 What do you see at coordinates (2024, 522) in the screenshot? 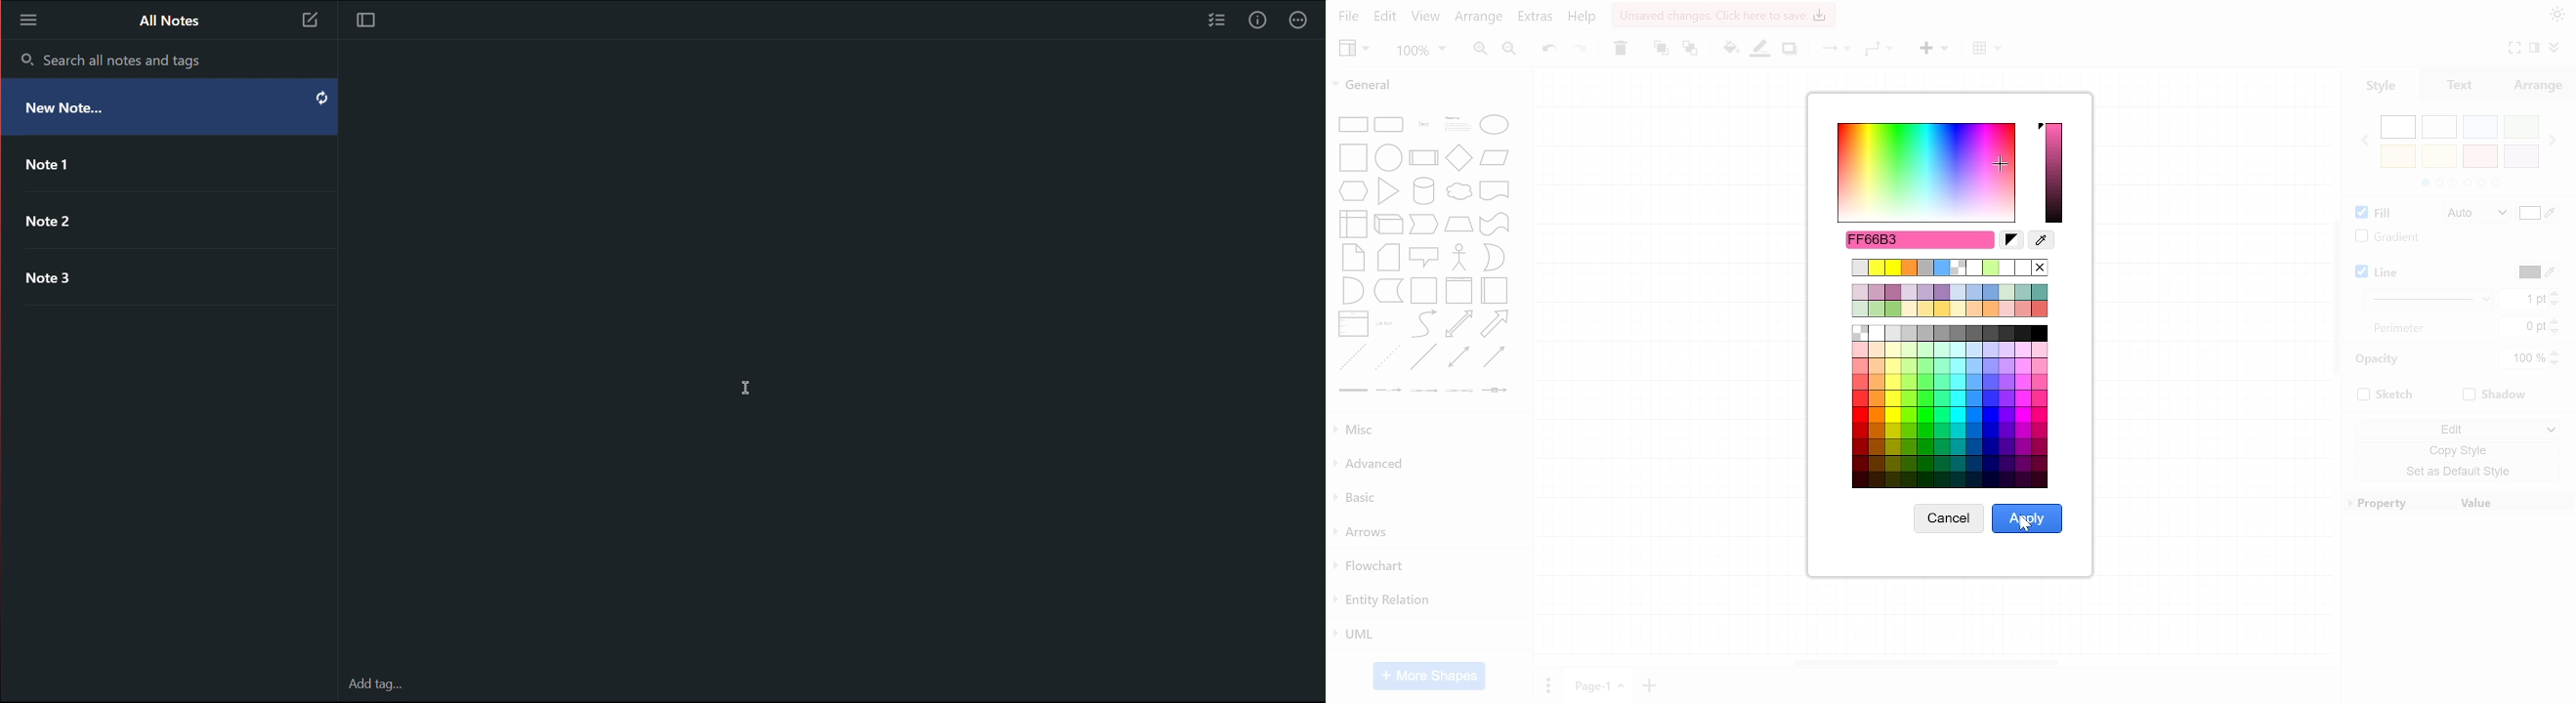
I see `Cursor` at bounding box center [2024, 522].